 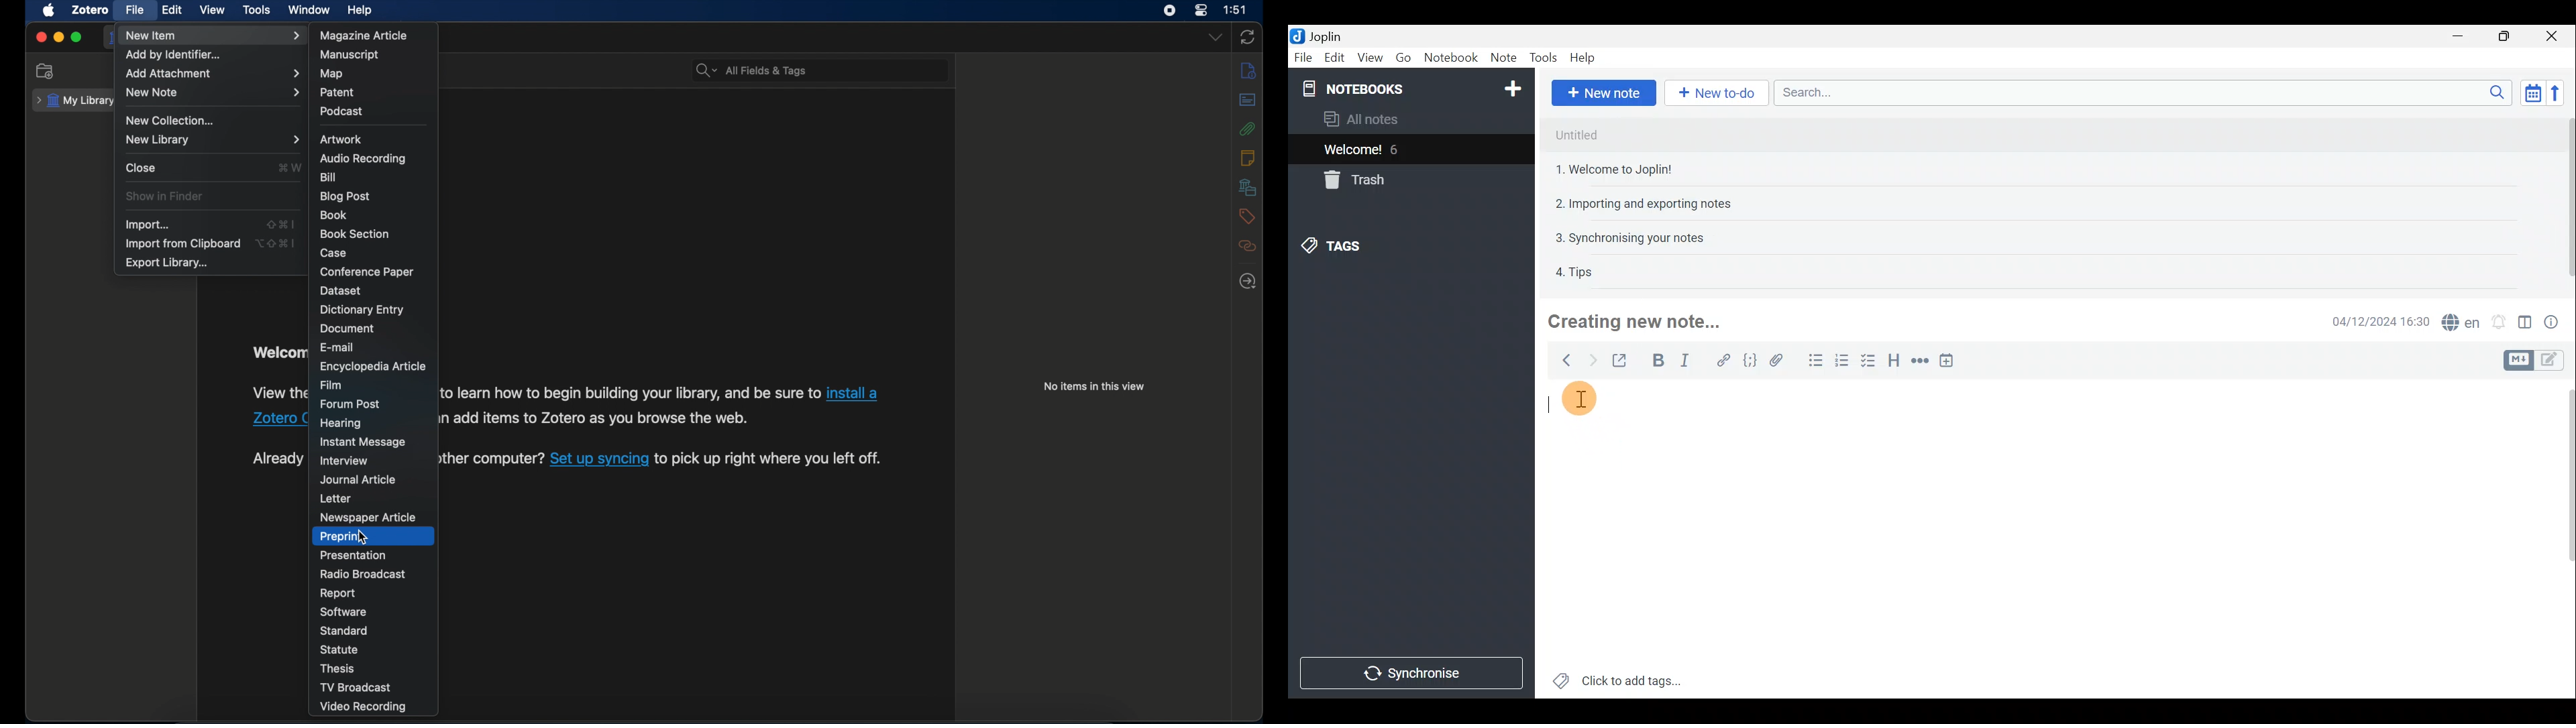 What do you see at coordinates (1641, 321) in the screenshot?
I see `Creating new note...` at bounding box center [1641, 321].